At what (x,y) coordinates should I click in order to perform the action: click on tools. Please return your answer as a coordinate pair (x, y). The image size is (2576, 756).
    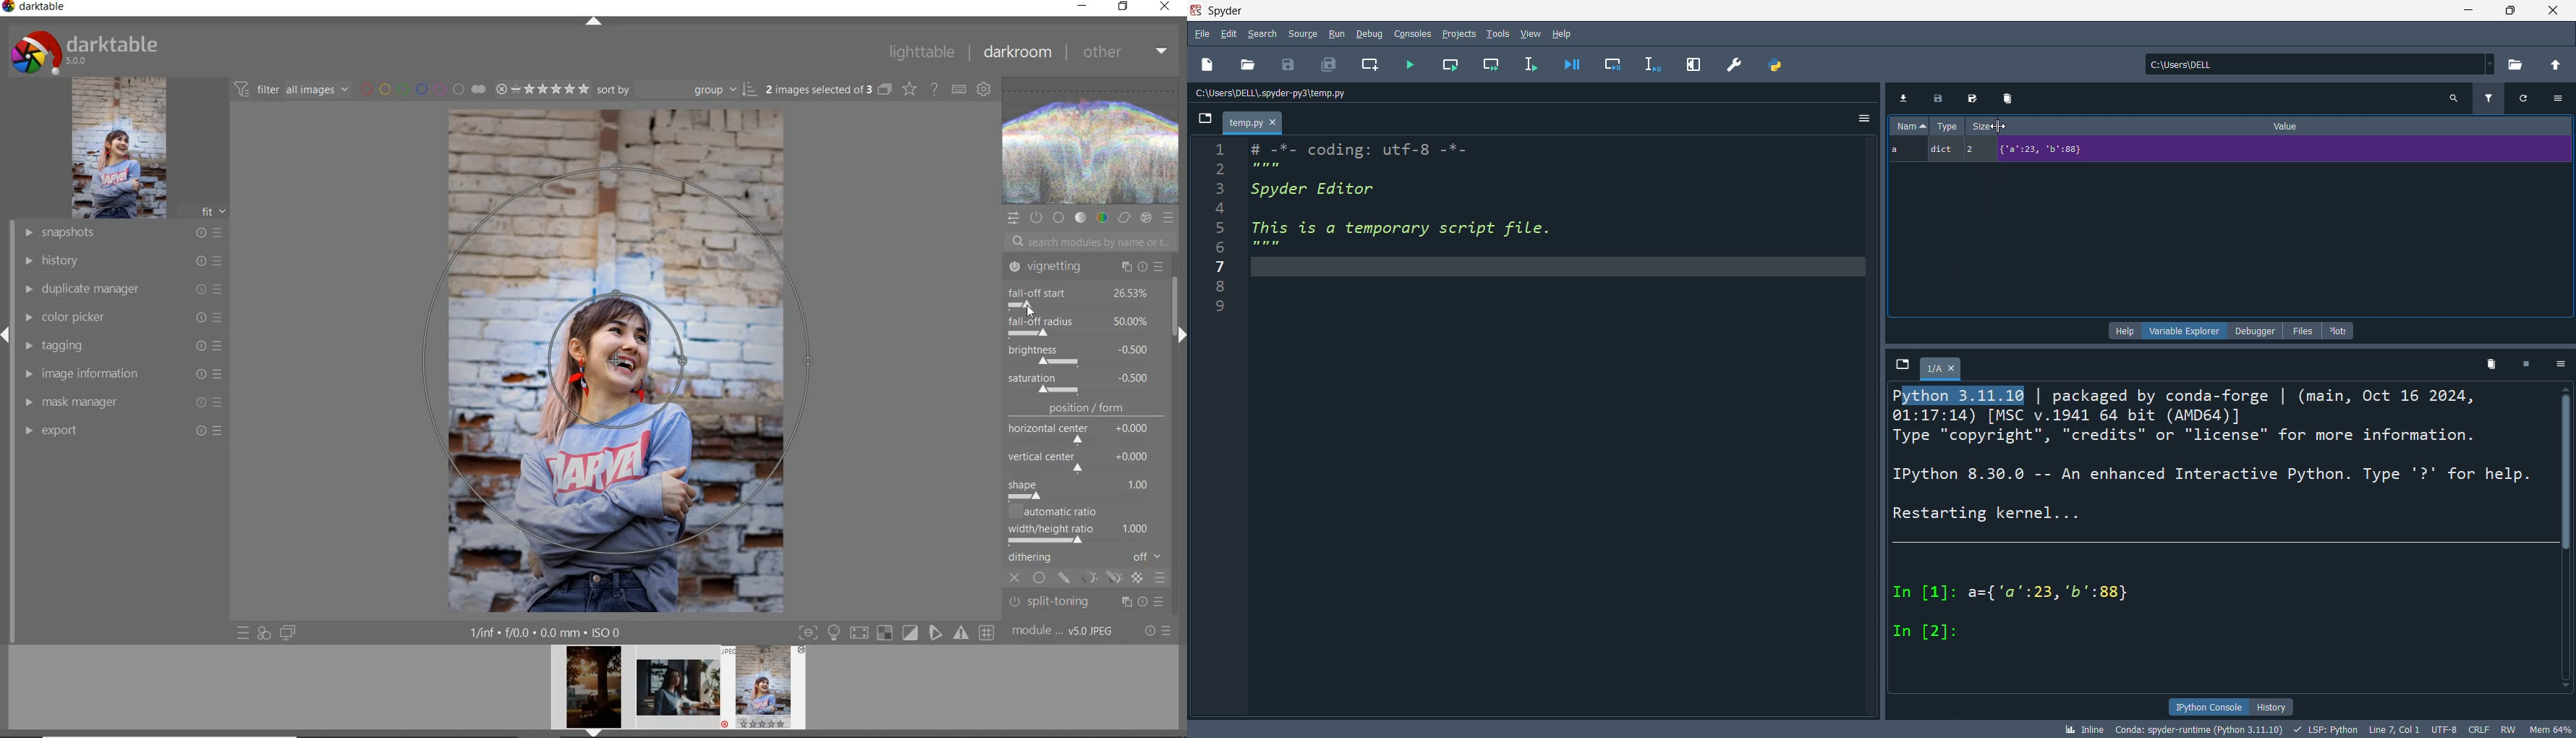
    Looking at the image, I should click on (1494, 33).